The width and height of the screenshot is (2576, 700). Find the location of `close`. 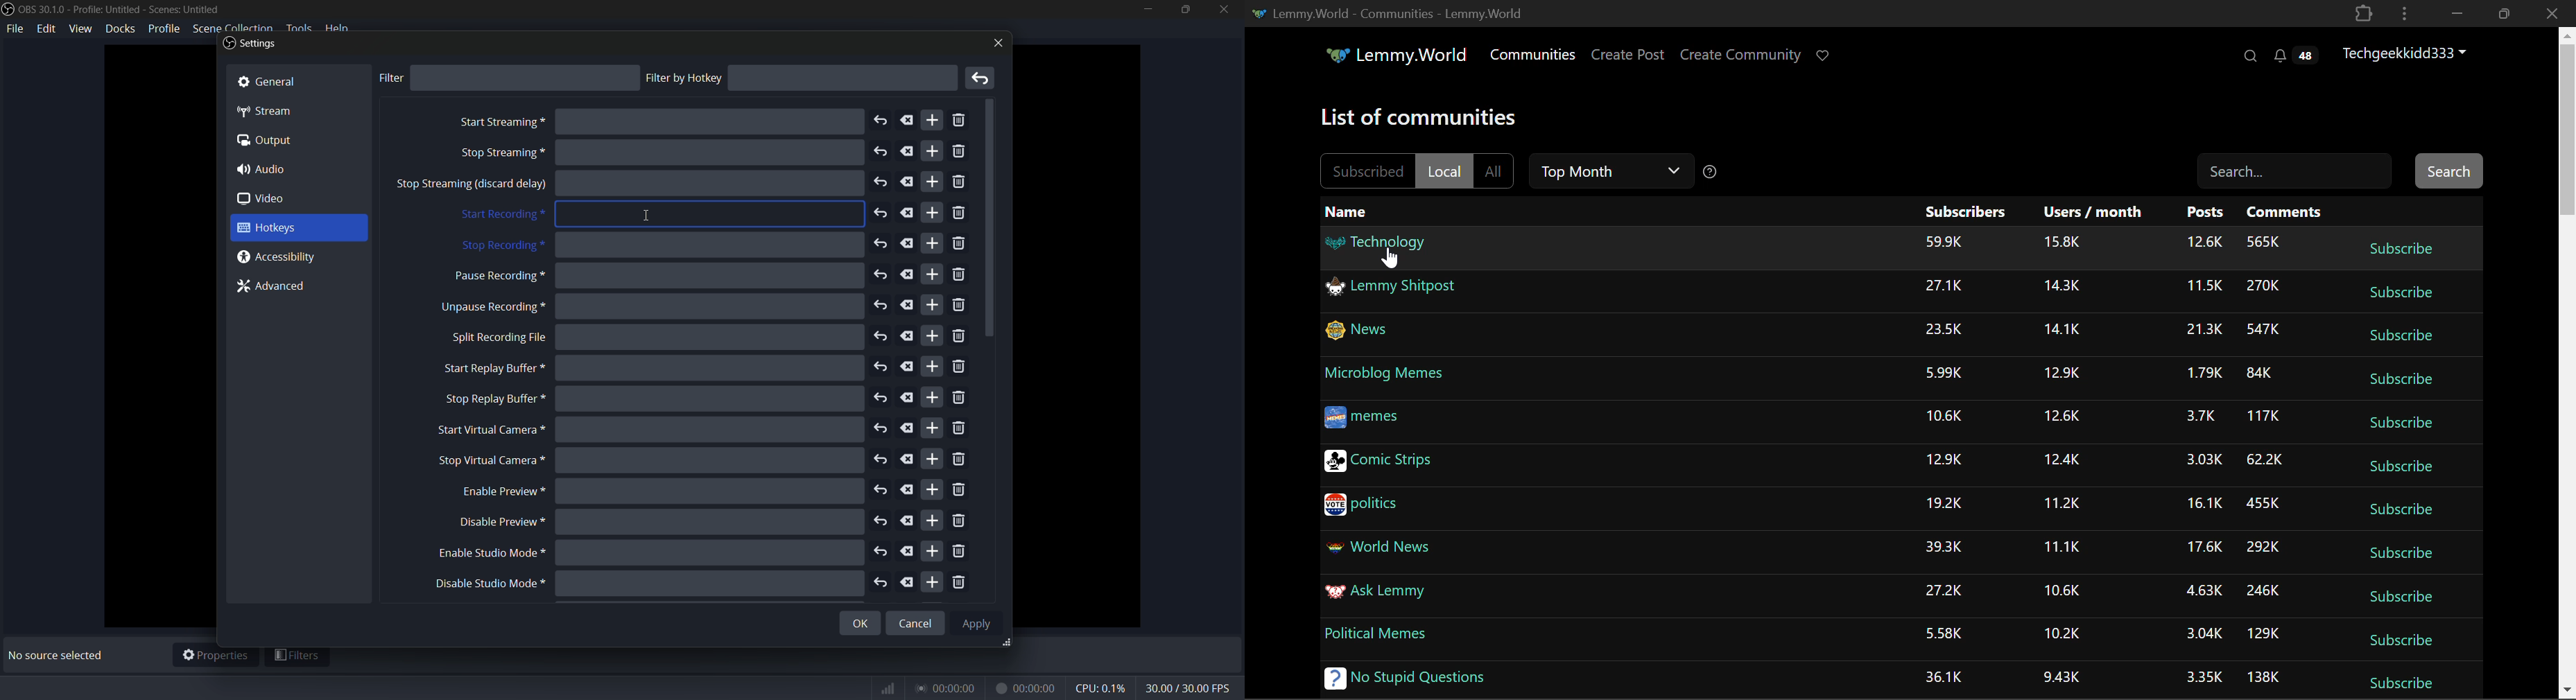

close is located at coordinates (996, 43).